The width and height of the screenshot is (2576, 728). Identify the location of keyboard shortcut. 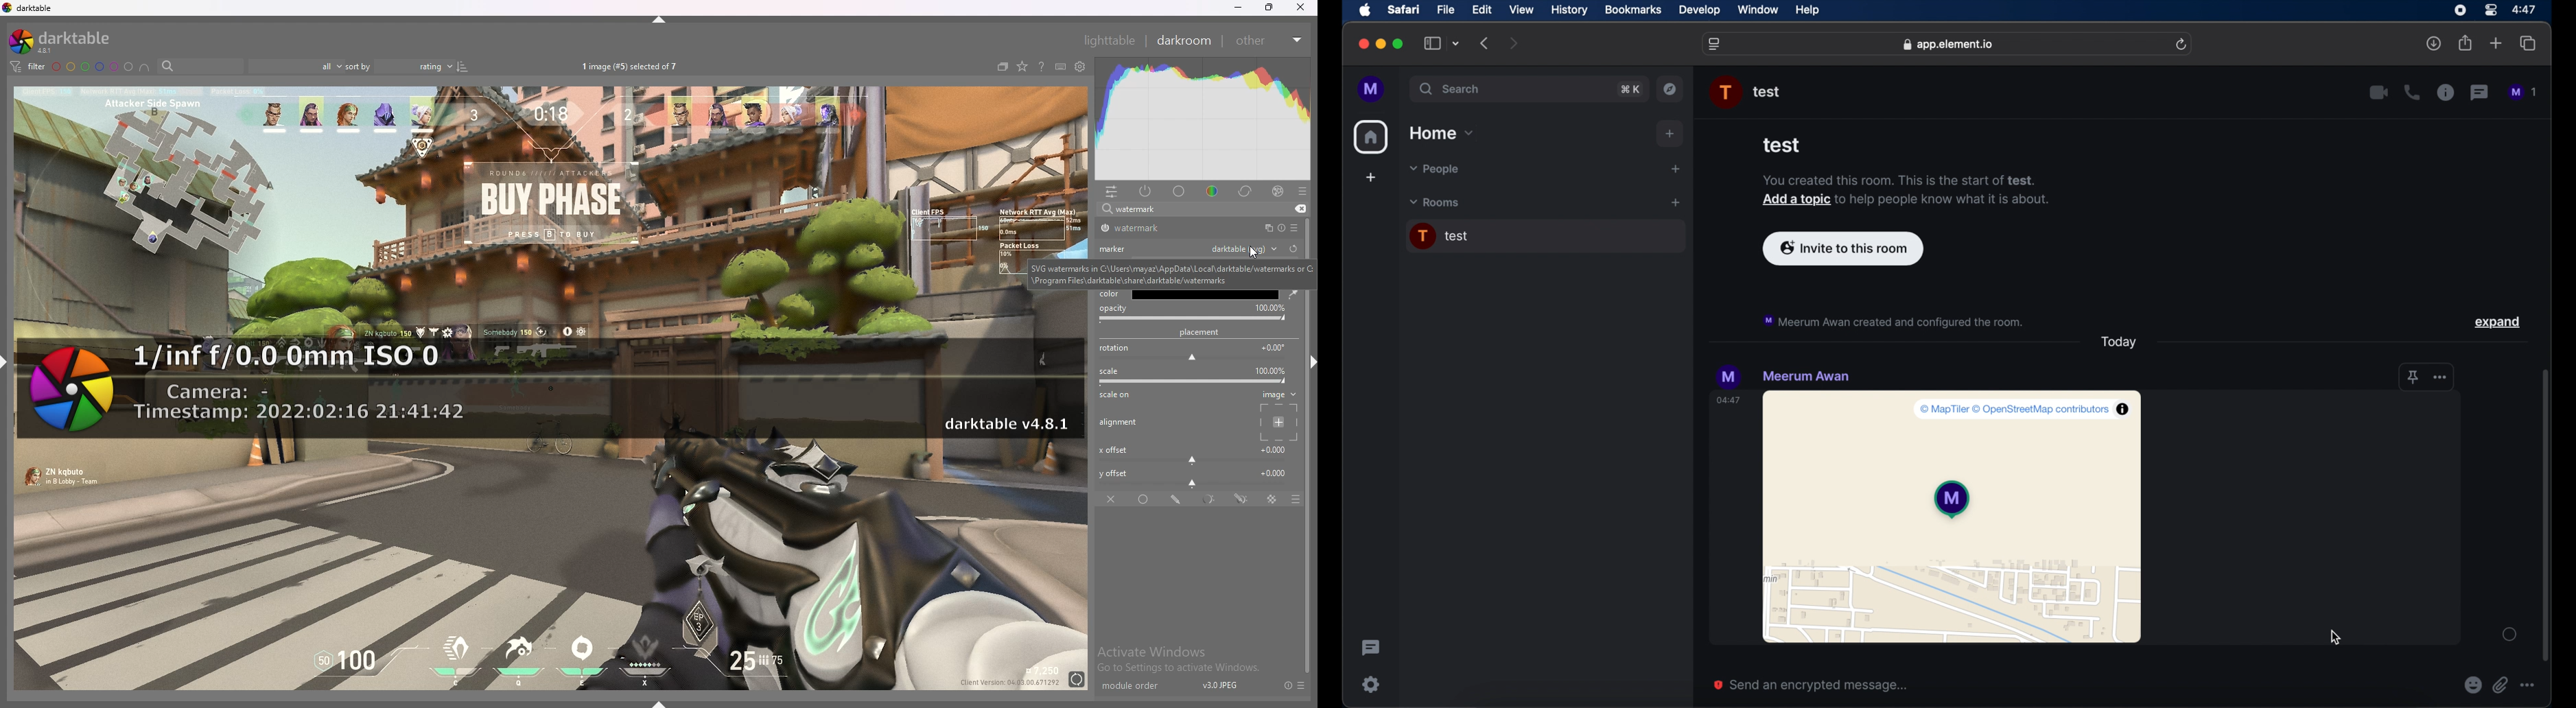
(1060, 67).